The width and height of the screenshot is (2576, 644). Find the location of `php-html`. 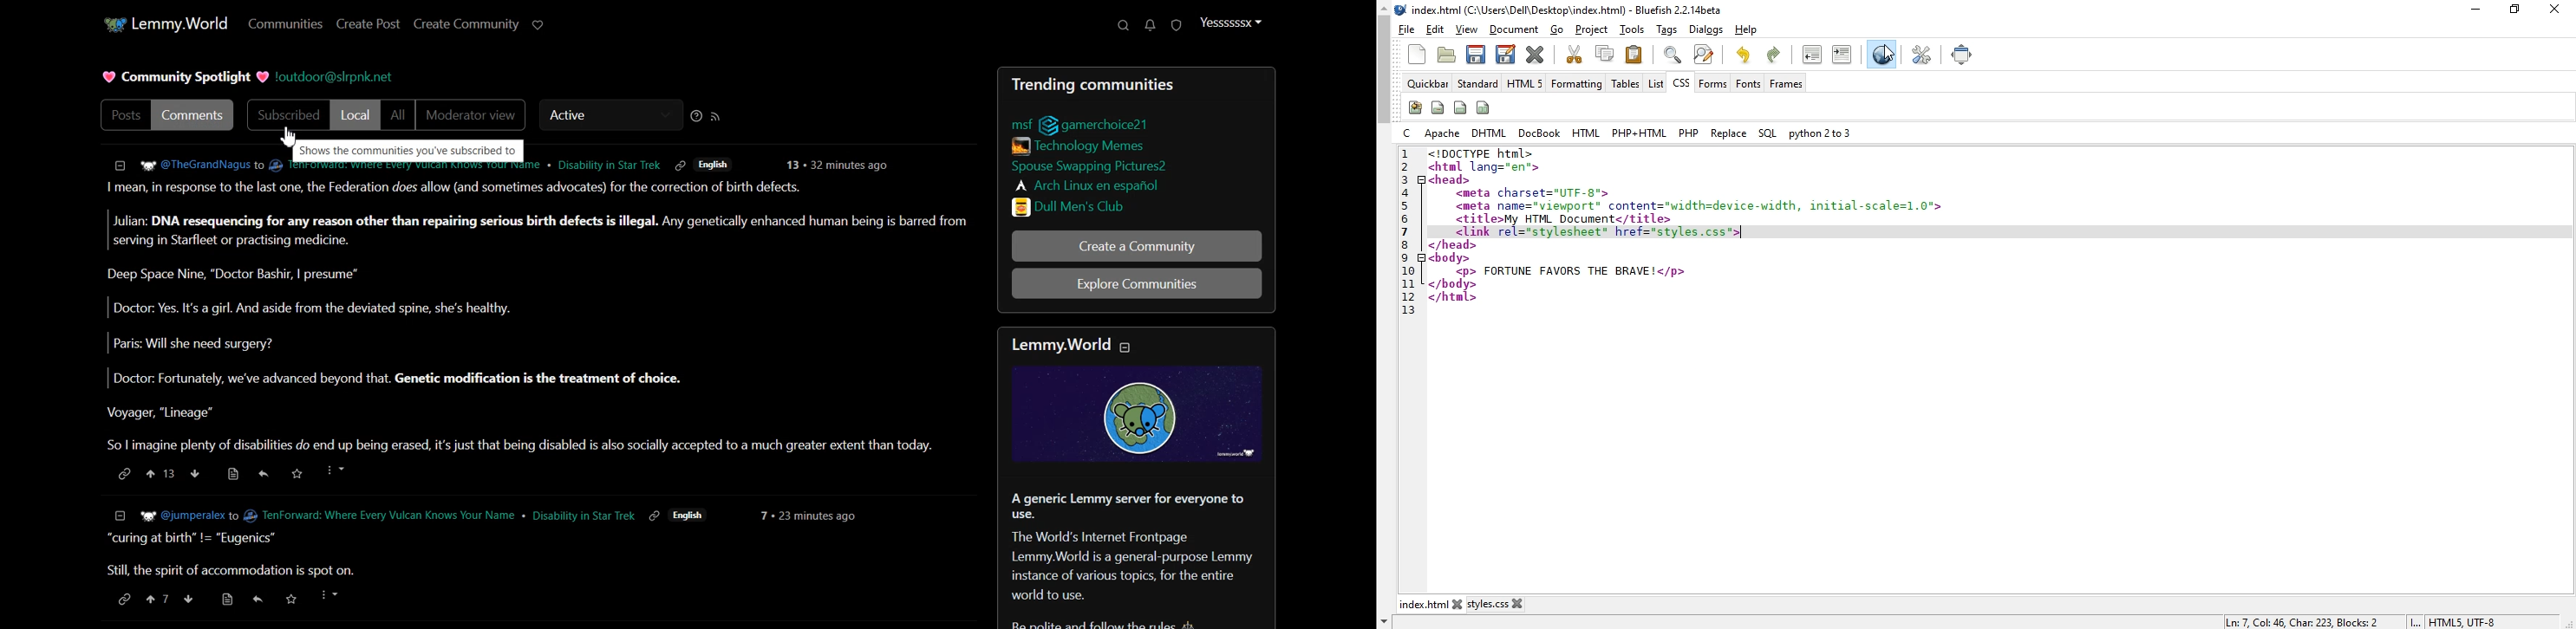

php-html is located at coordinates (1639, 133).